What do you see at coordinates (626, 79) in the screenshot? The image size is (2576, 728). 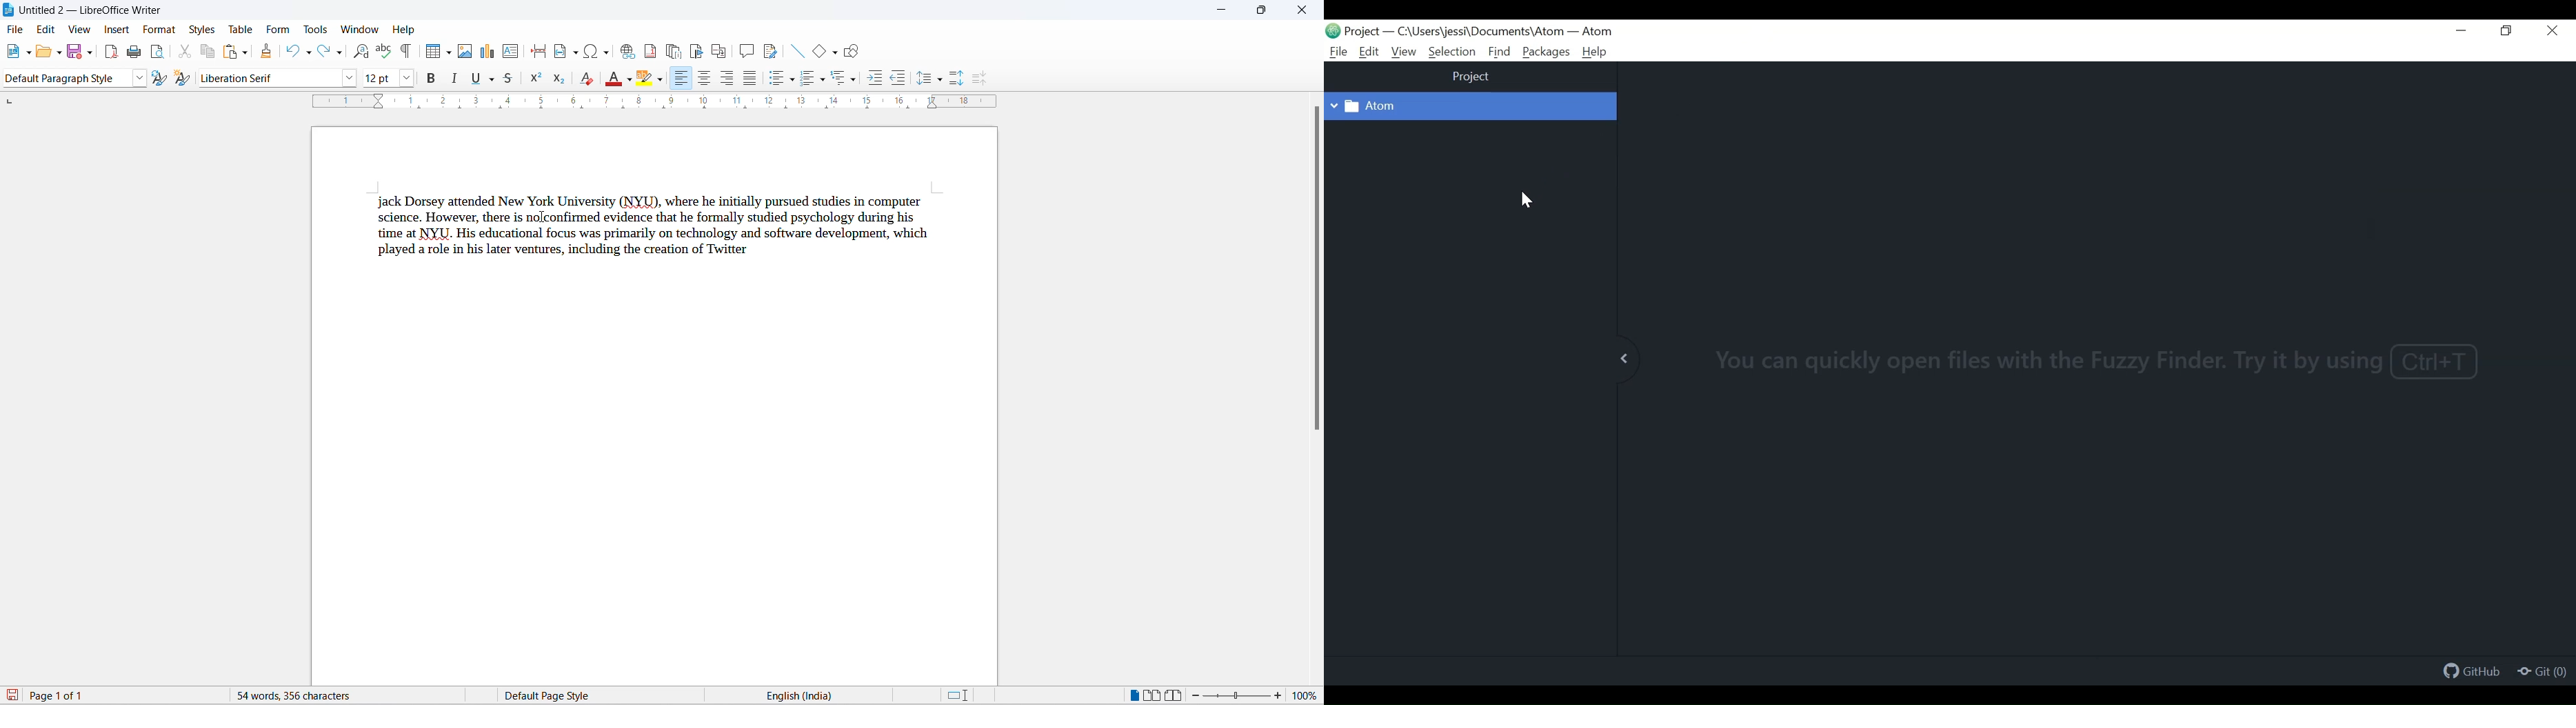 I see `font color options` at bounding box center [626, 79].